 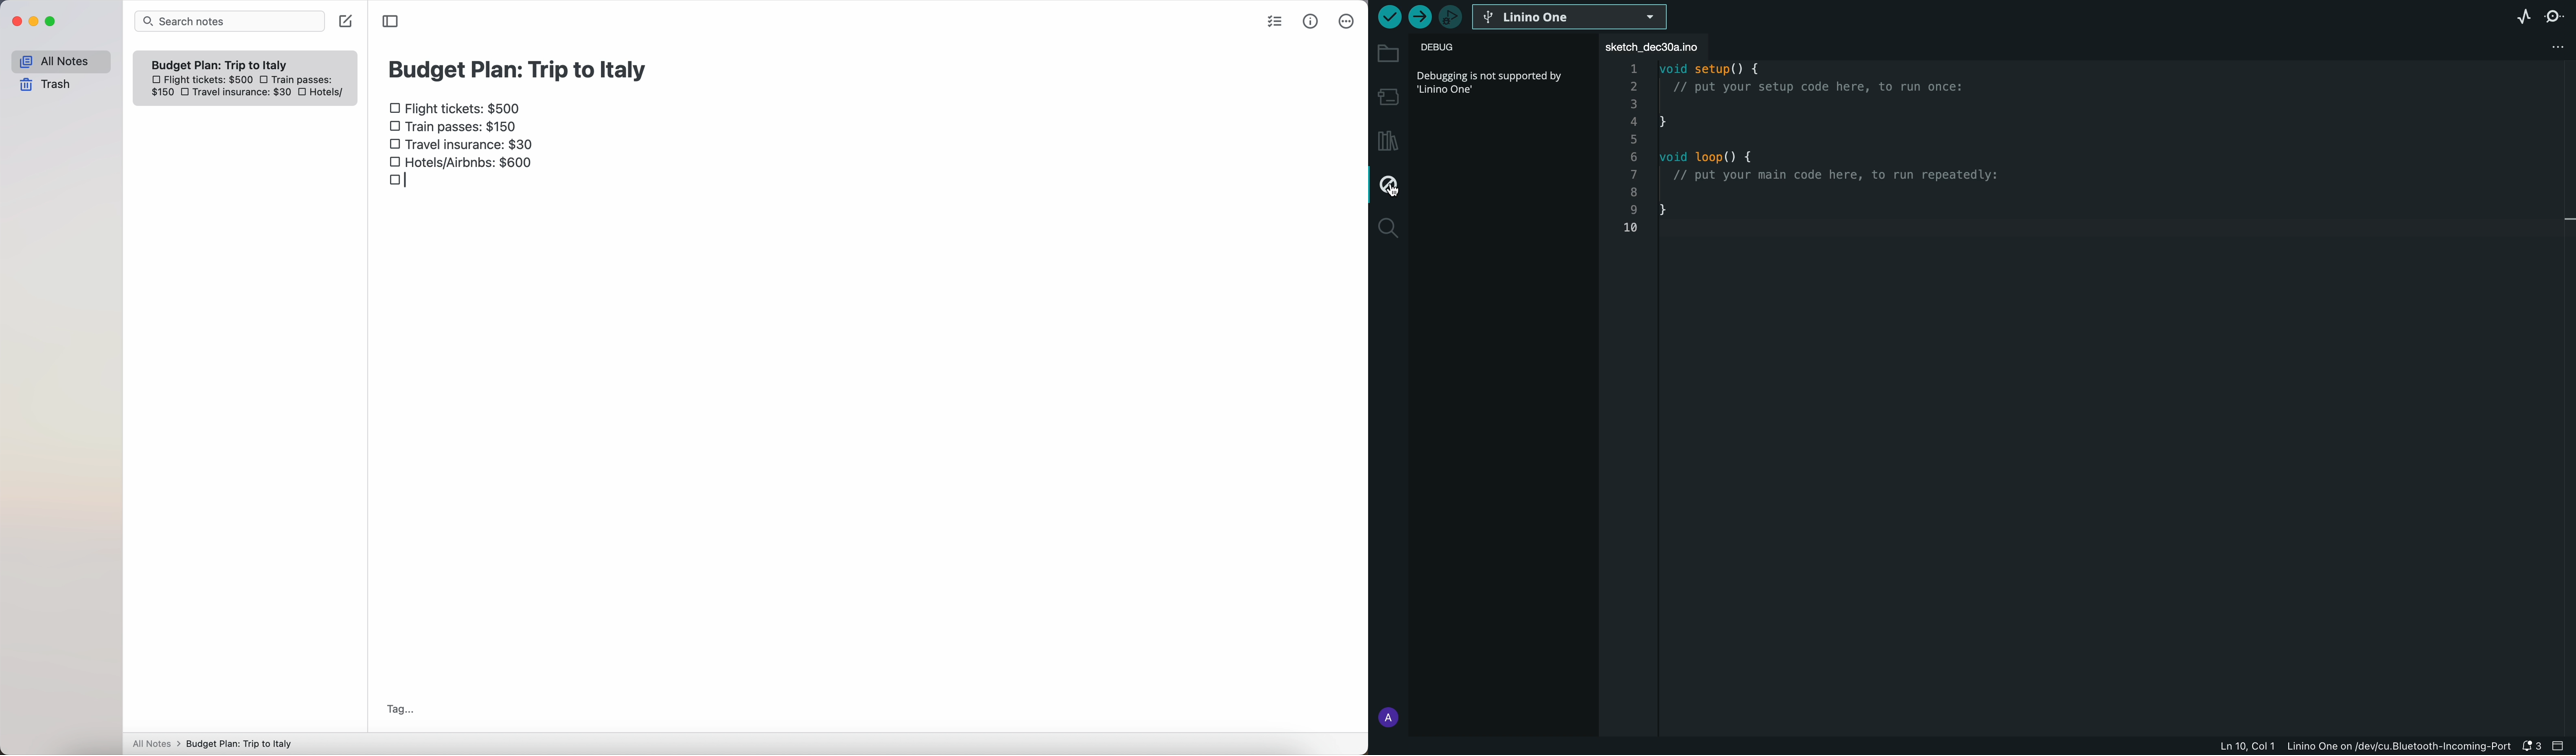 What do you see at coordinates (37, 22) in the screenshot?
I see `minimize` at bounding box center [37, 22].